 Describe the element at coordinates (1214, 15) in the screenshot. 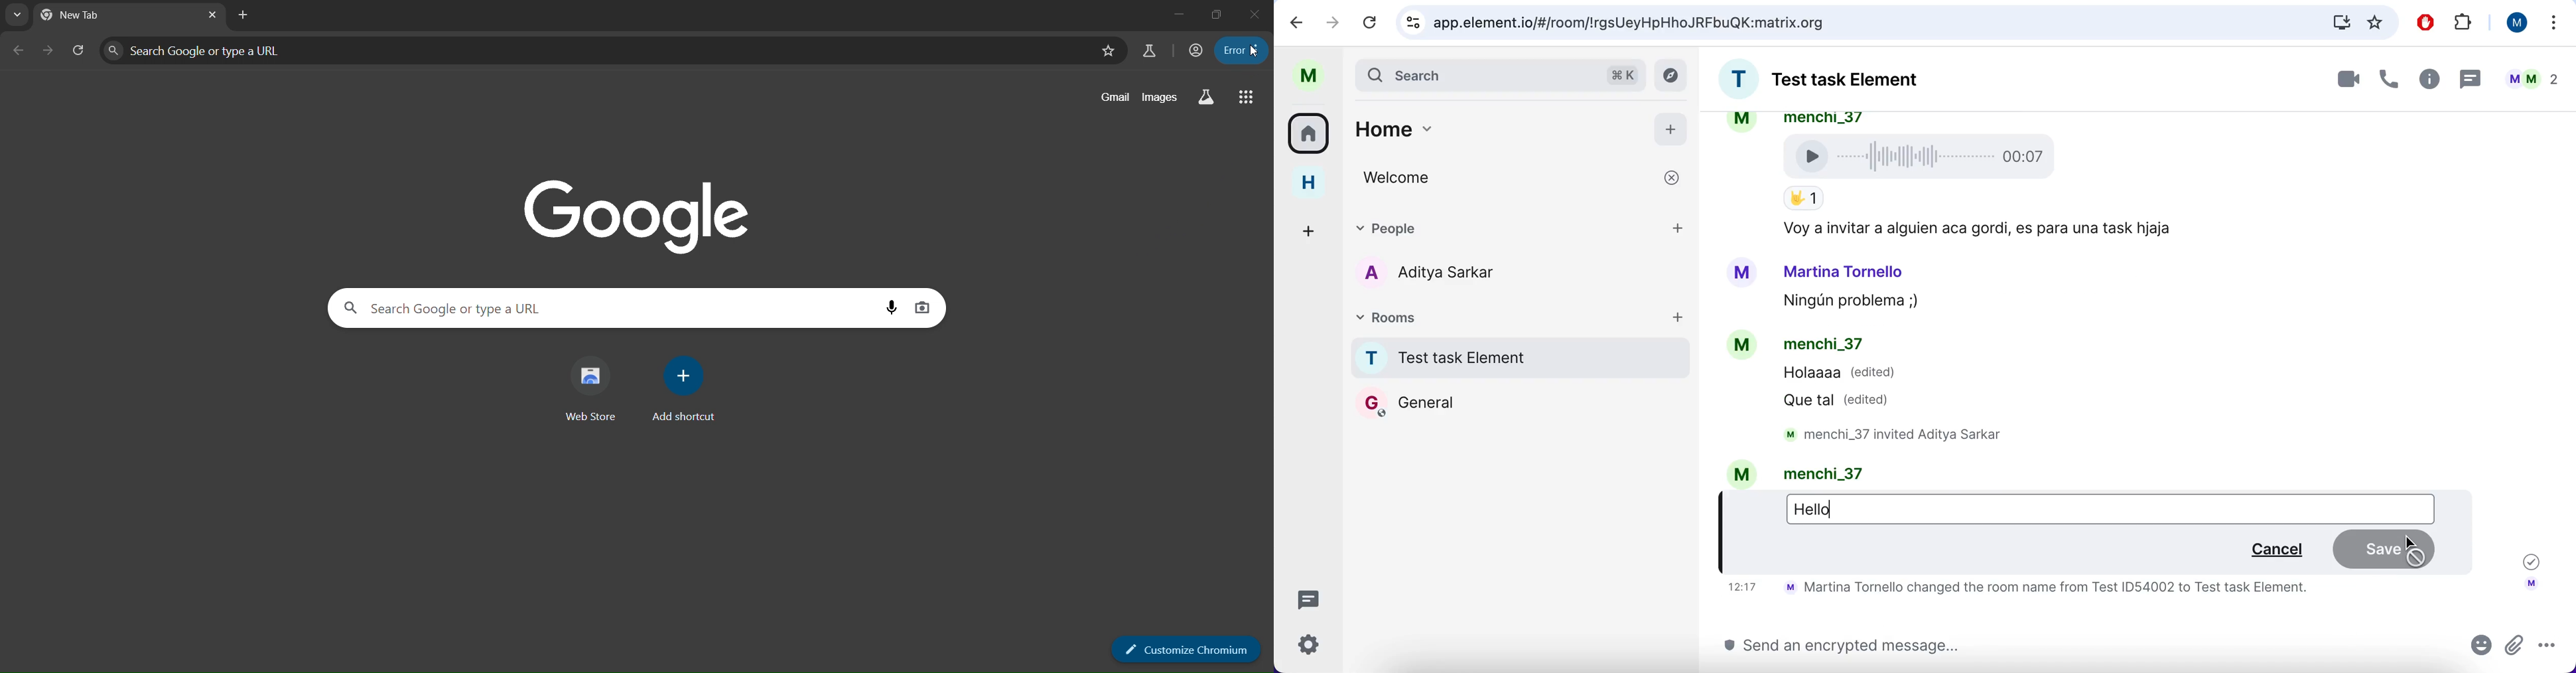

I see `restore down` at that location.